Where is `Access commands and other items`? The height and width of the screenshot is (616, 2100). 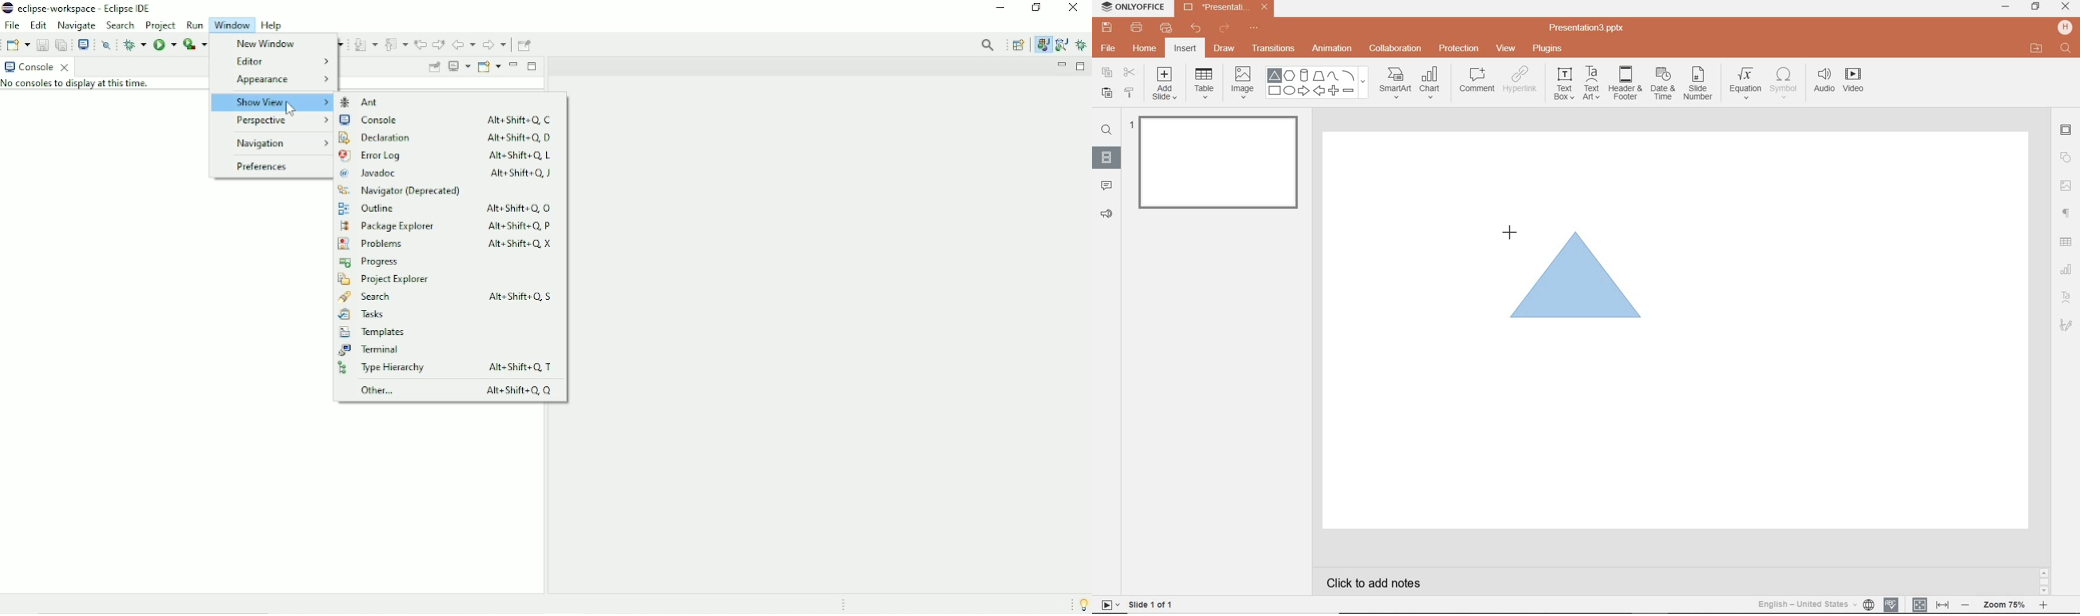
Access commands and other items is located at coordinates (989, 44).